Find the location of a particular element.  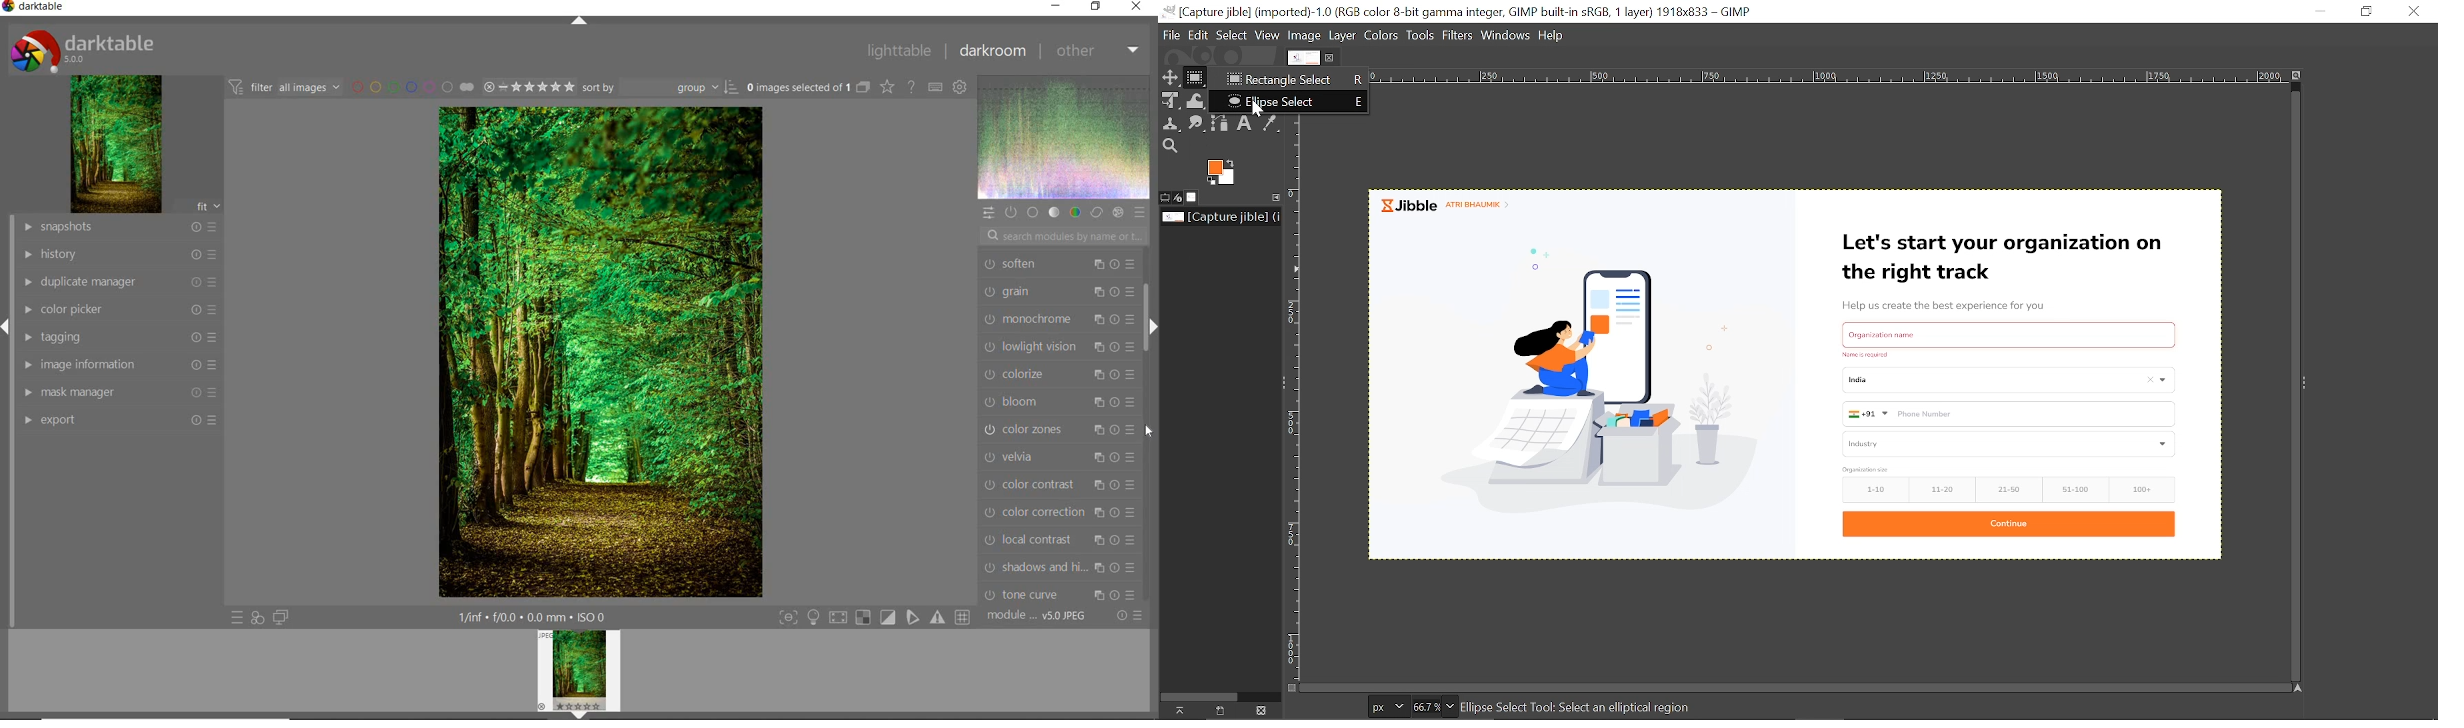

QUICK ACCESS PANEL is located at coordinates (990, 212).